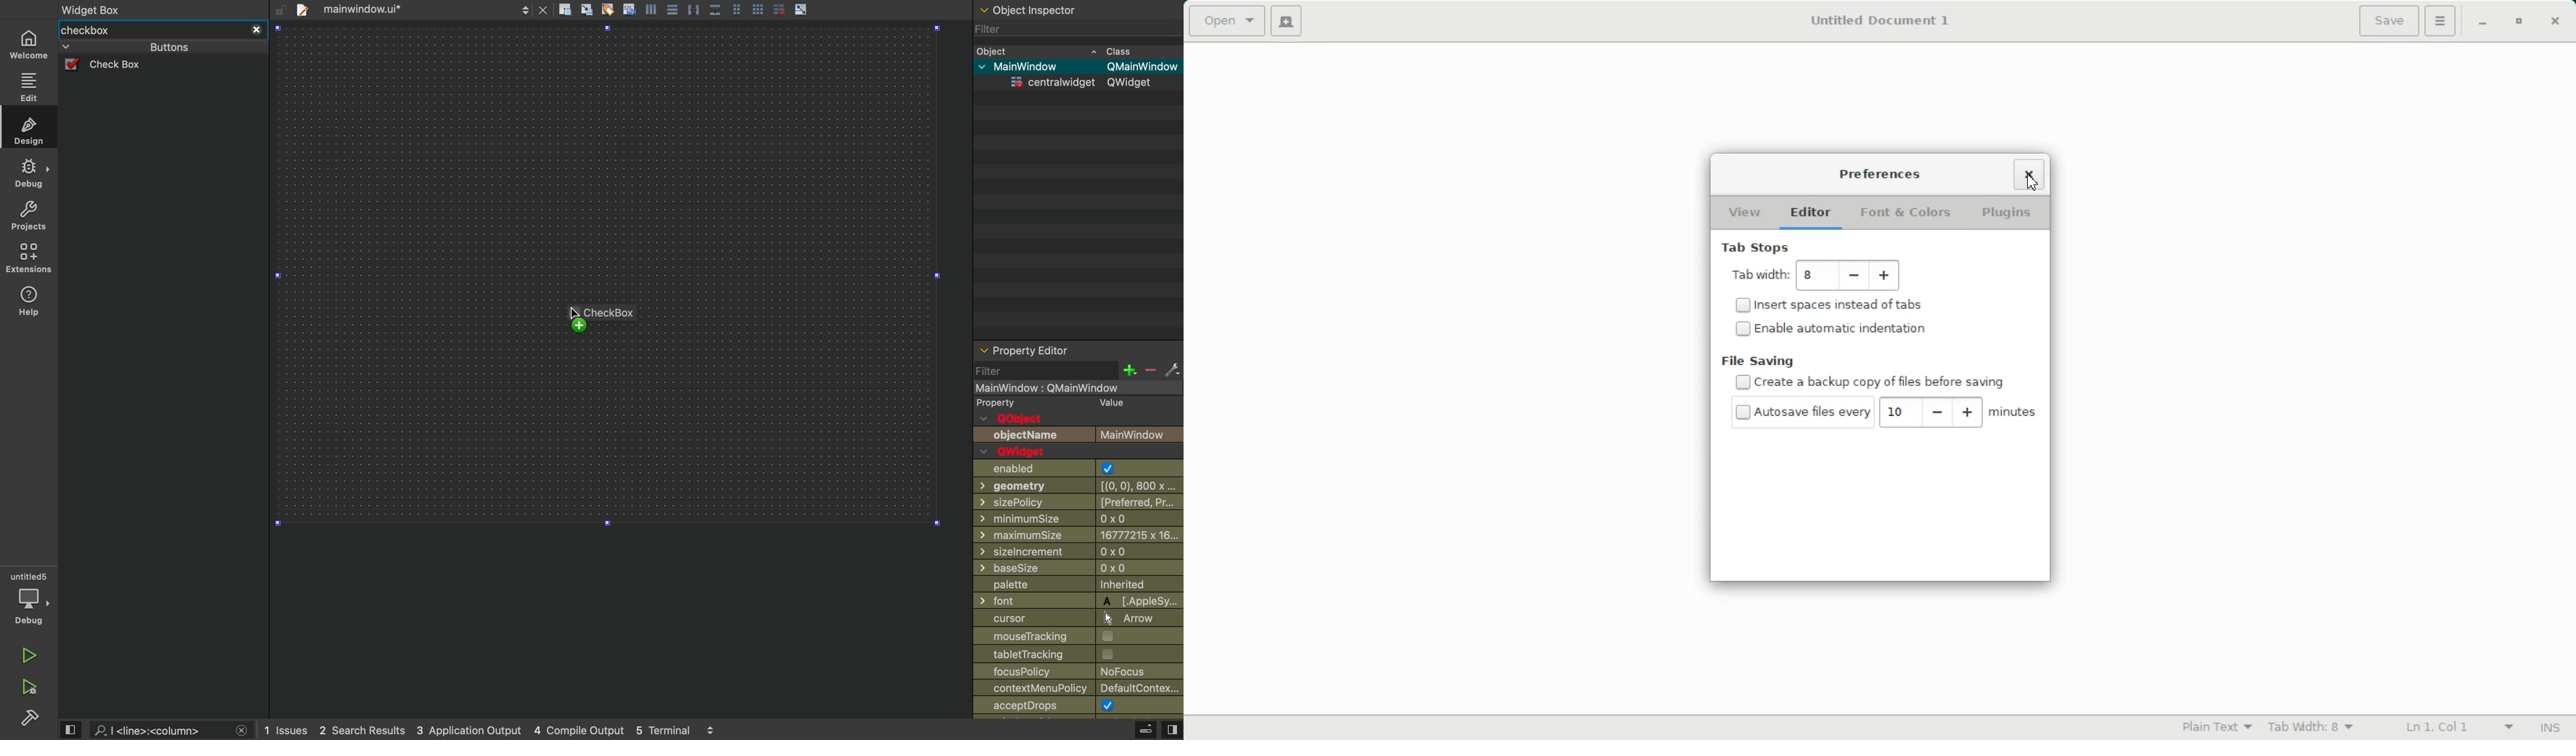 This screenshot has width=2576, height=756. Describe the element at coordinates (1080, 485) in the screenshot. I see `geometry` at that location.